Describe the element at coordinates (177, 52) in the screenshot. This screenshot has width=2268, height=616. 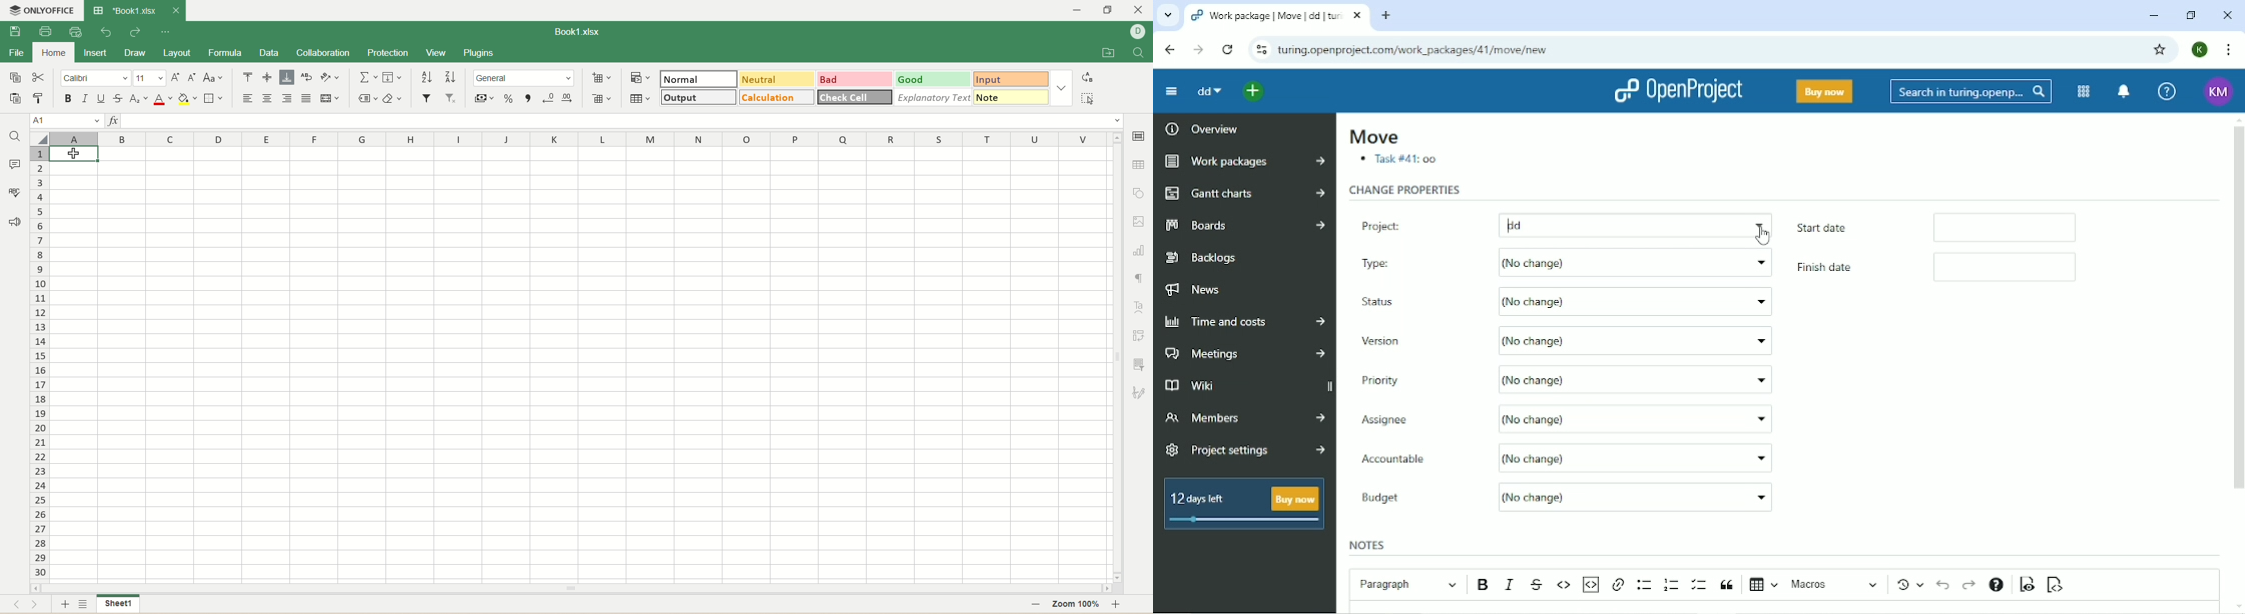
I see `layout` at that location.